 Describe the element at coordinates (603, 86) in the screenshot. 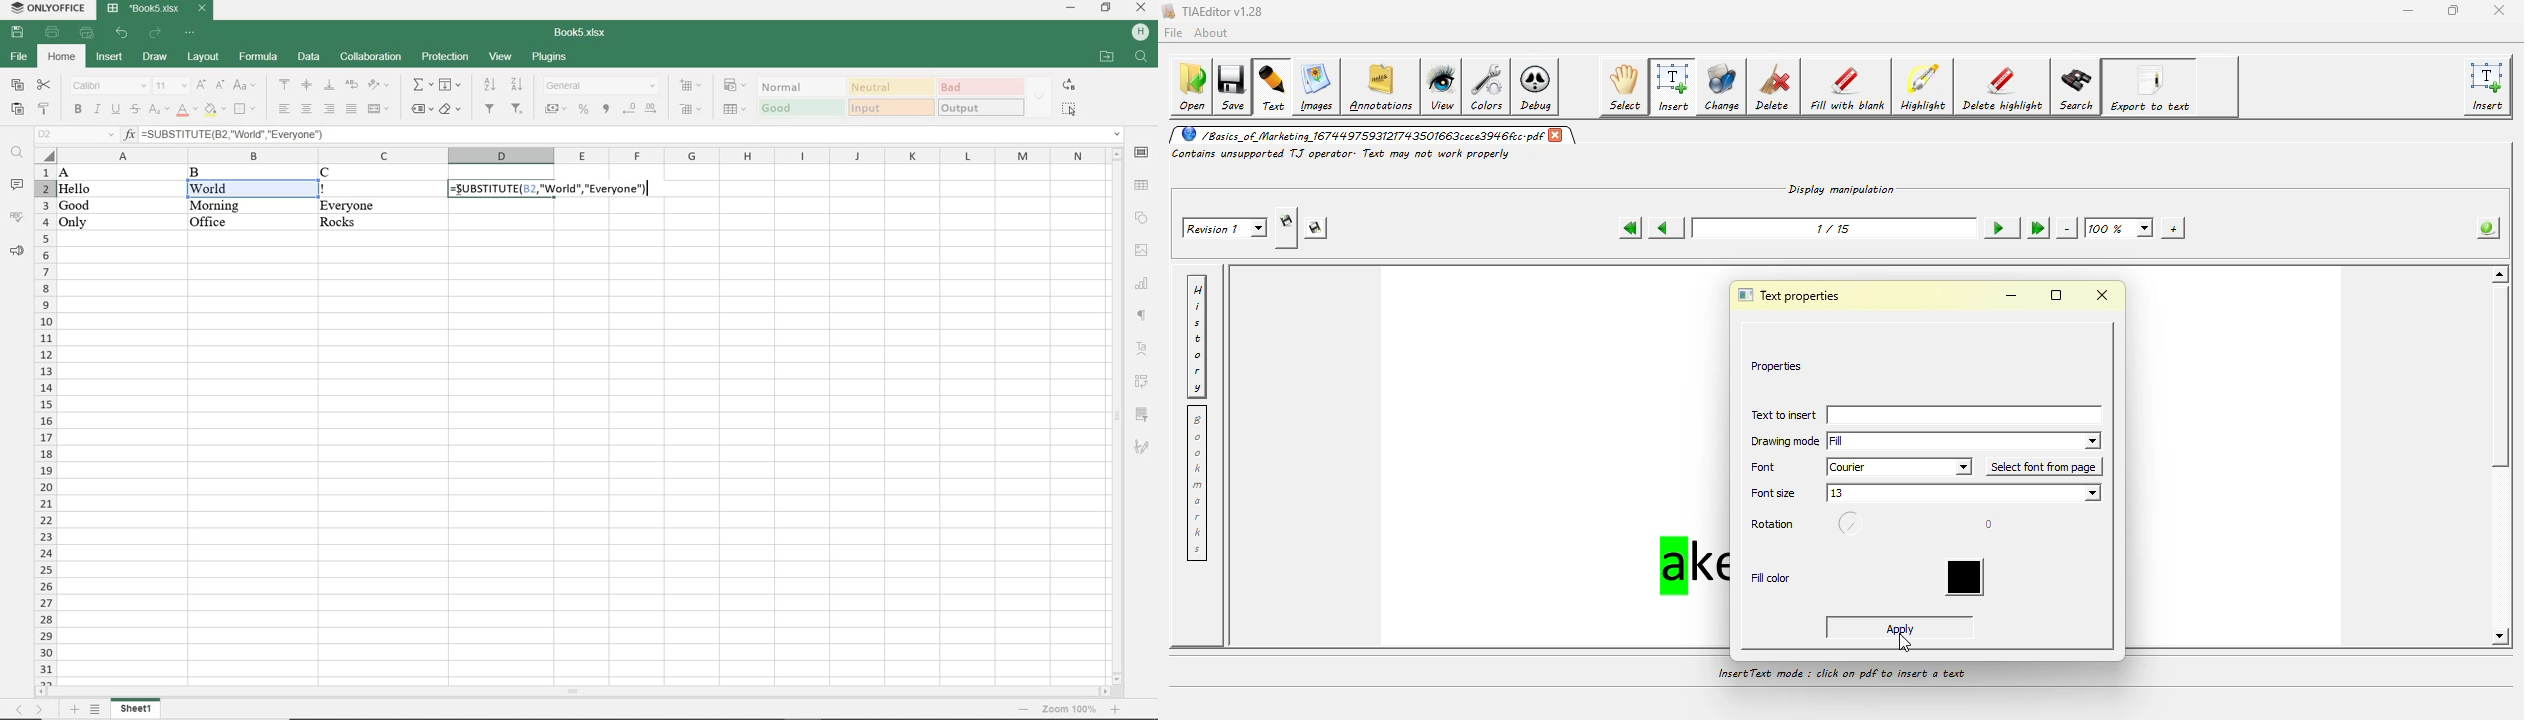

I see `number format` at that location.